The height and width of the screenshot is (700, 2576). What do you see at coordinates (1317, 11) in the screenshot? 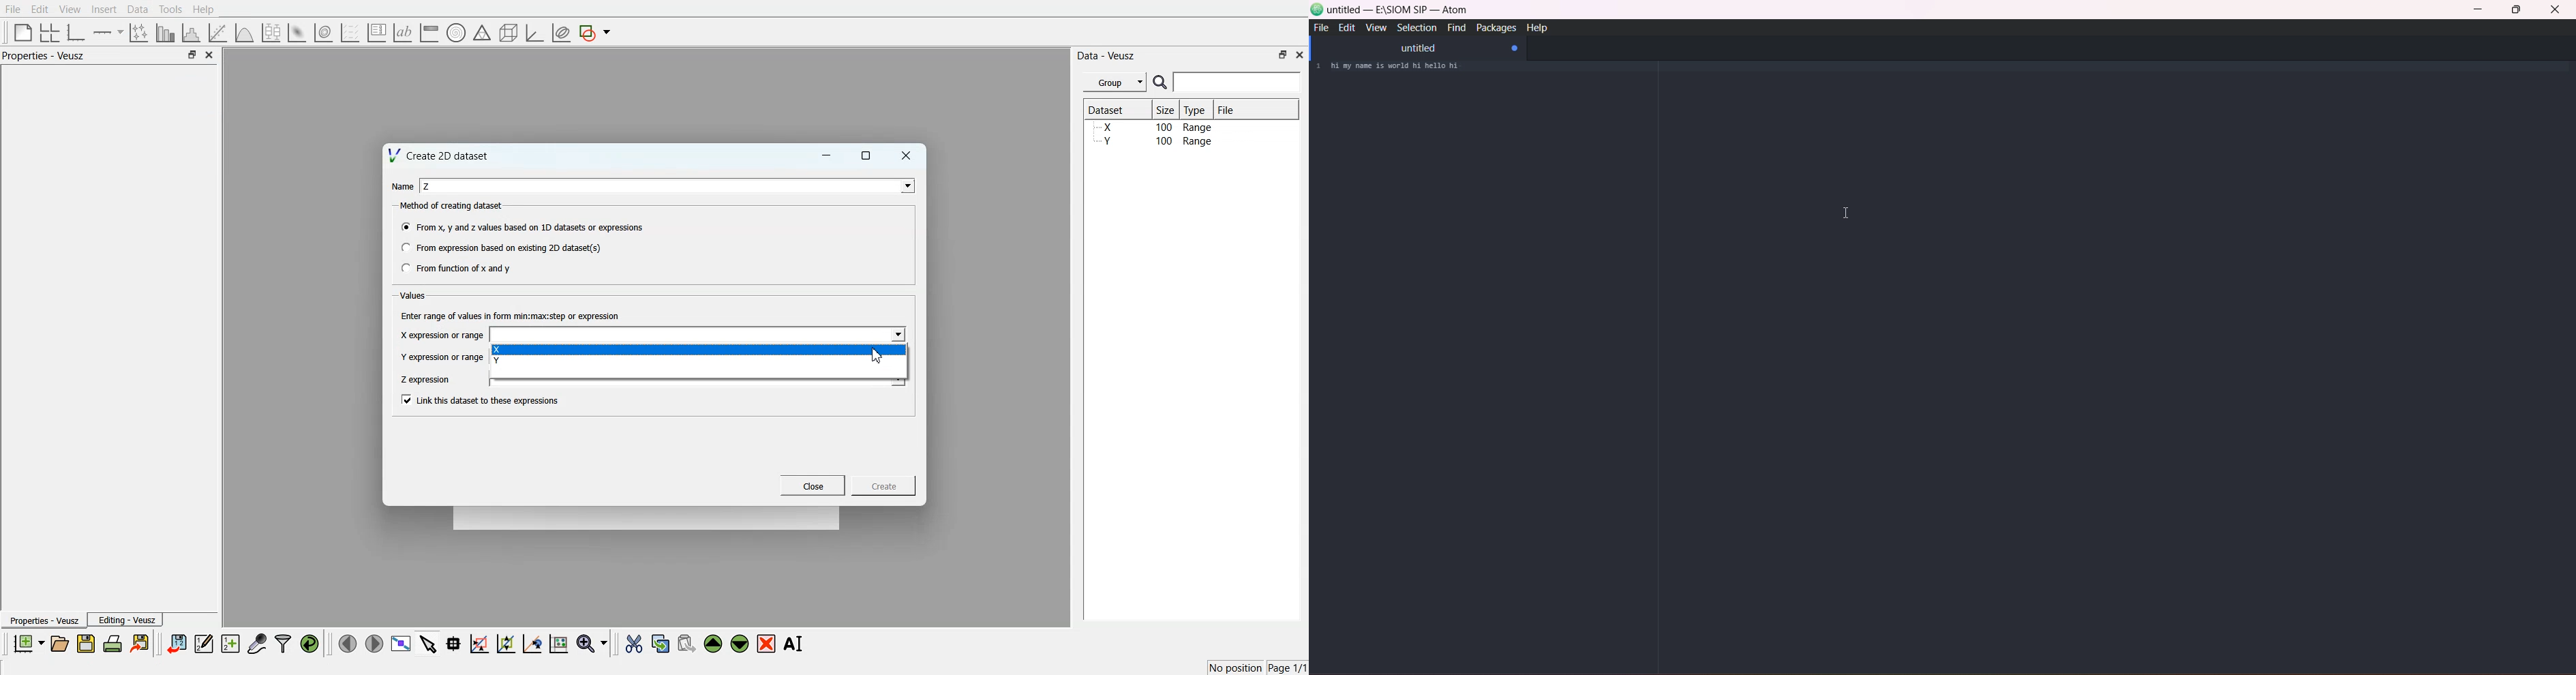
I see `logo` at bounding box center [1317, 11].